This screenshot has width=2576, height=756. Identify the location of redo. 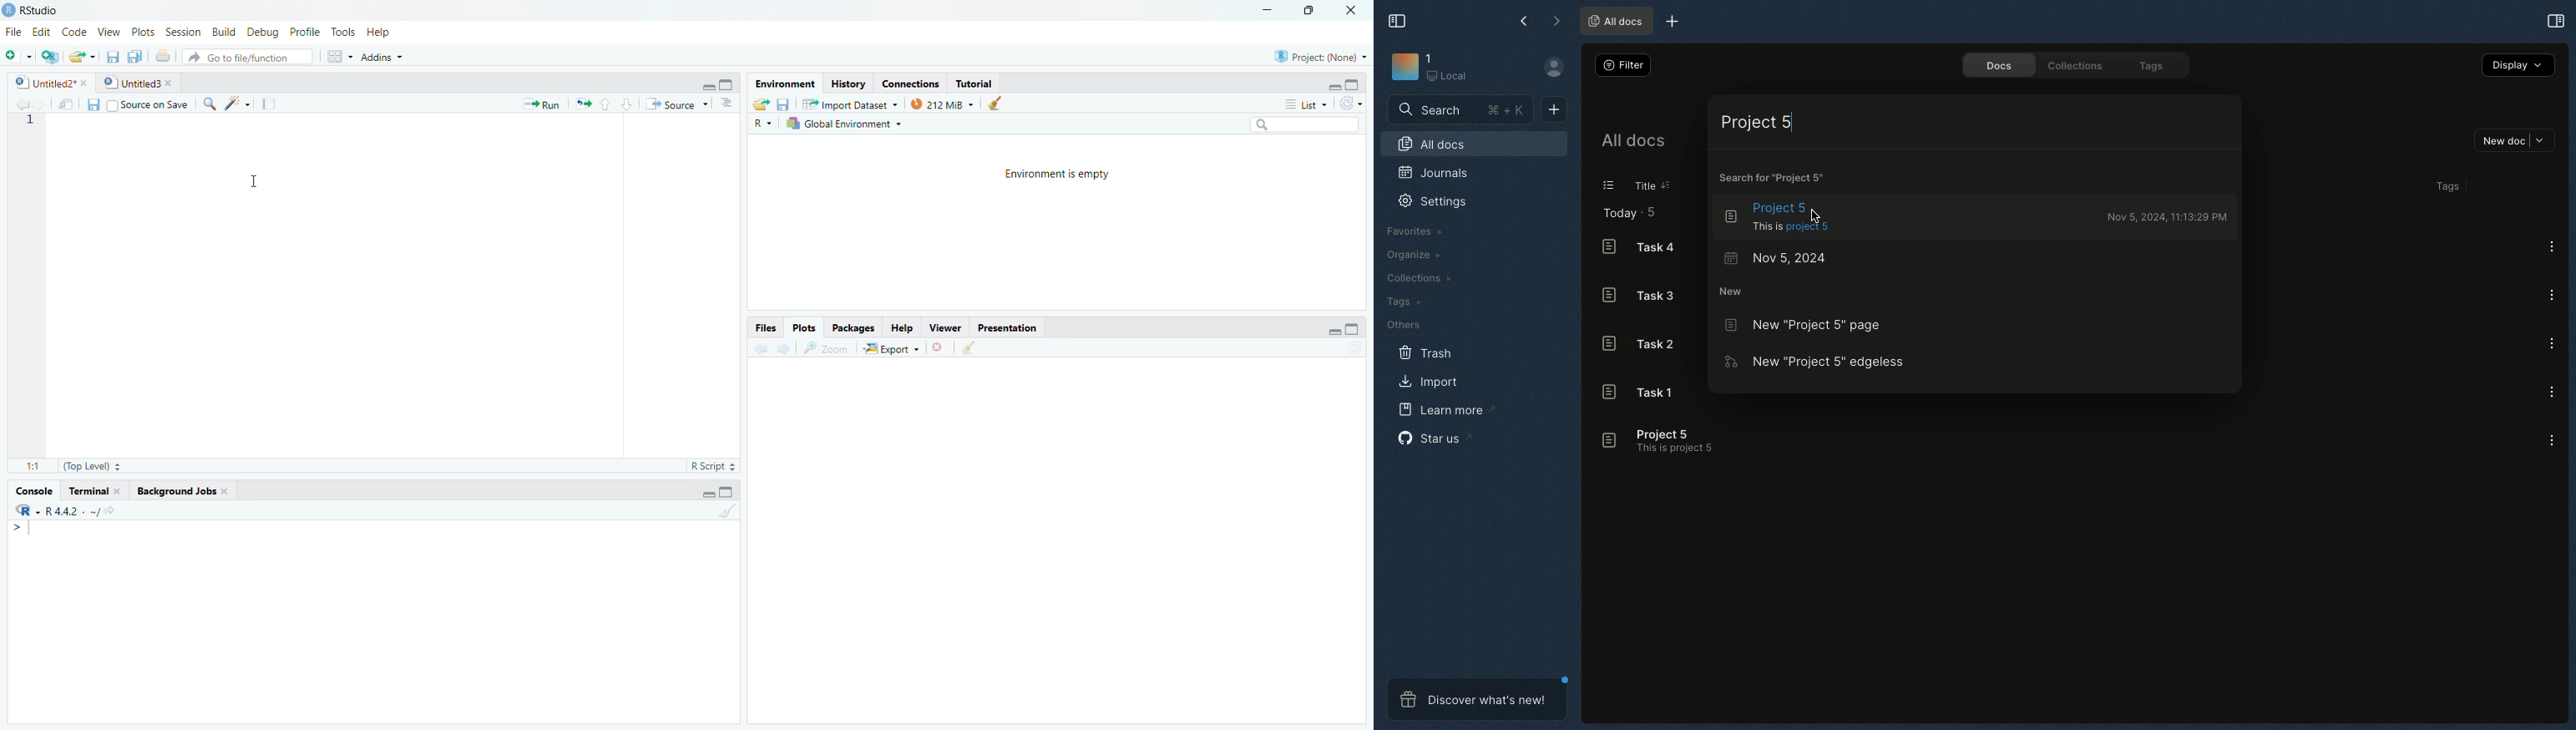
(1353, 104).